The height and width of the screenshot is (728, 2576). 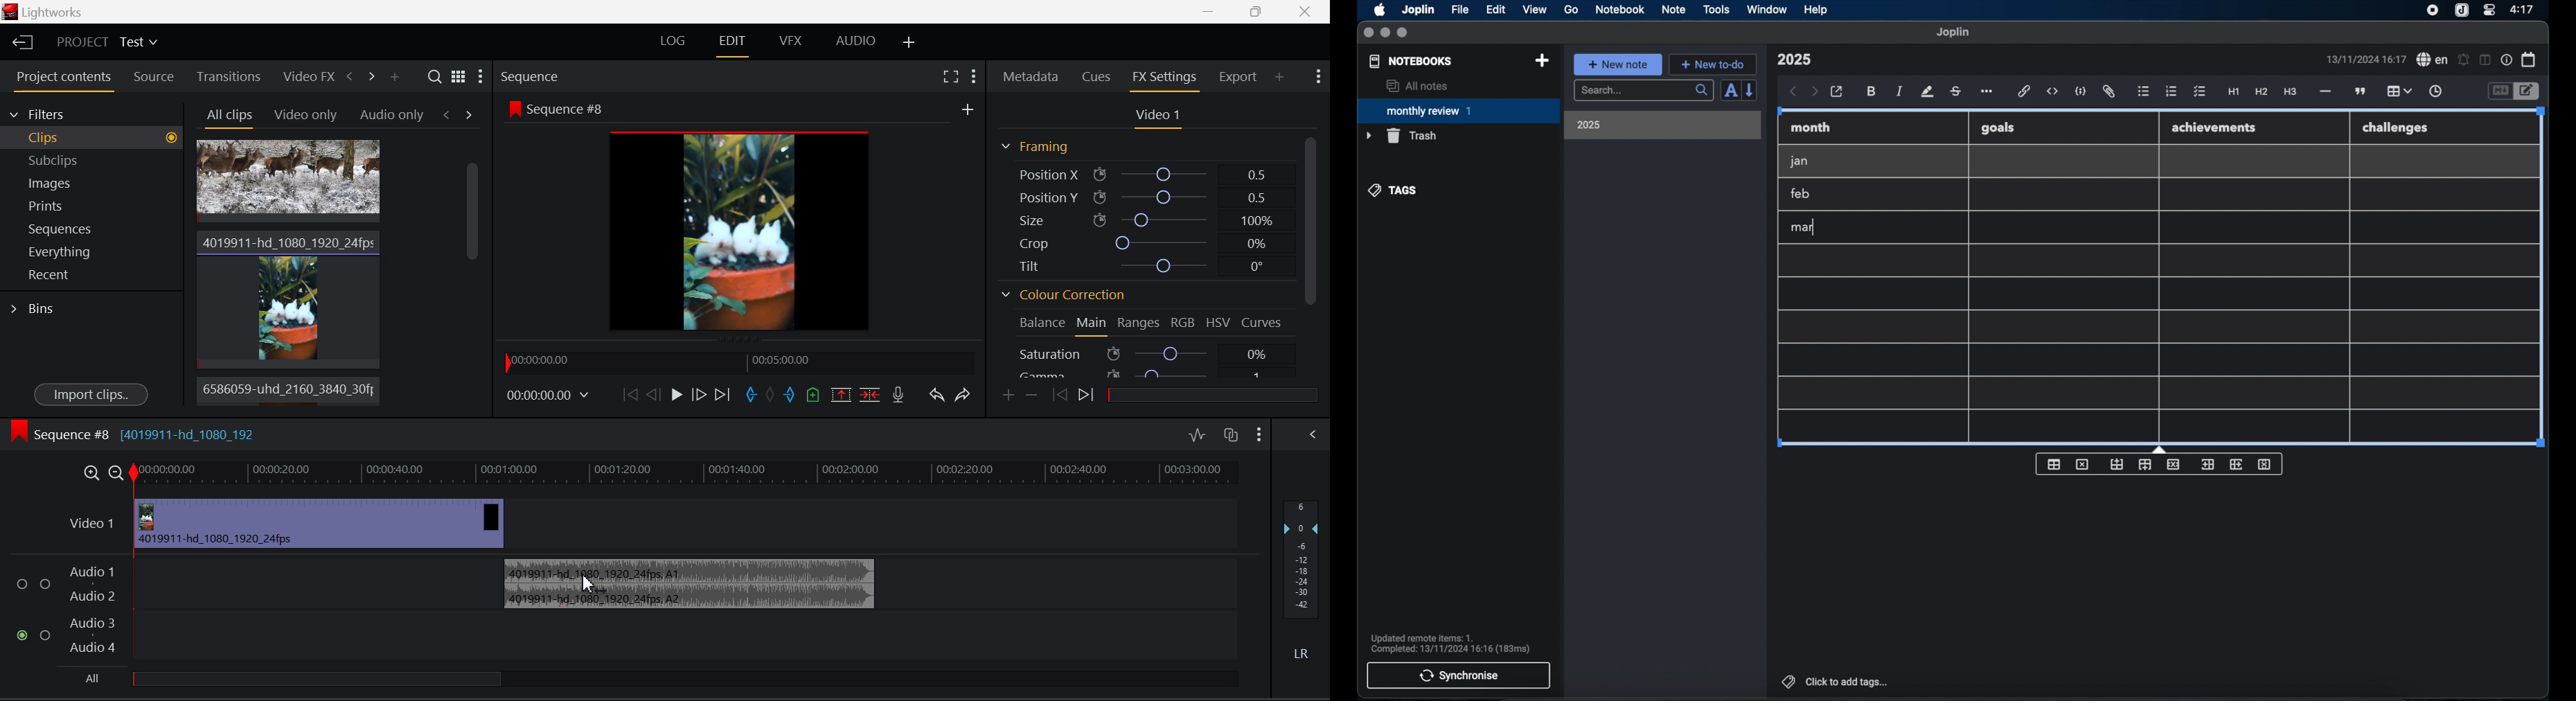 What do you see at coordinates (1403, 33) in the screenshot?
I see `maximize` at bounding box center [1403, 33].